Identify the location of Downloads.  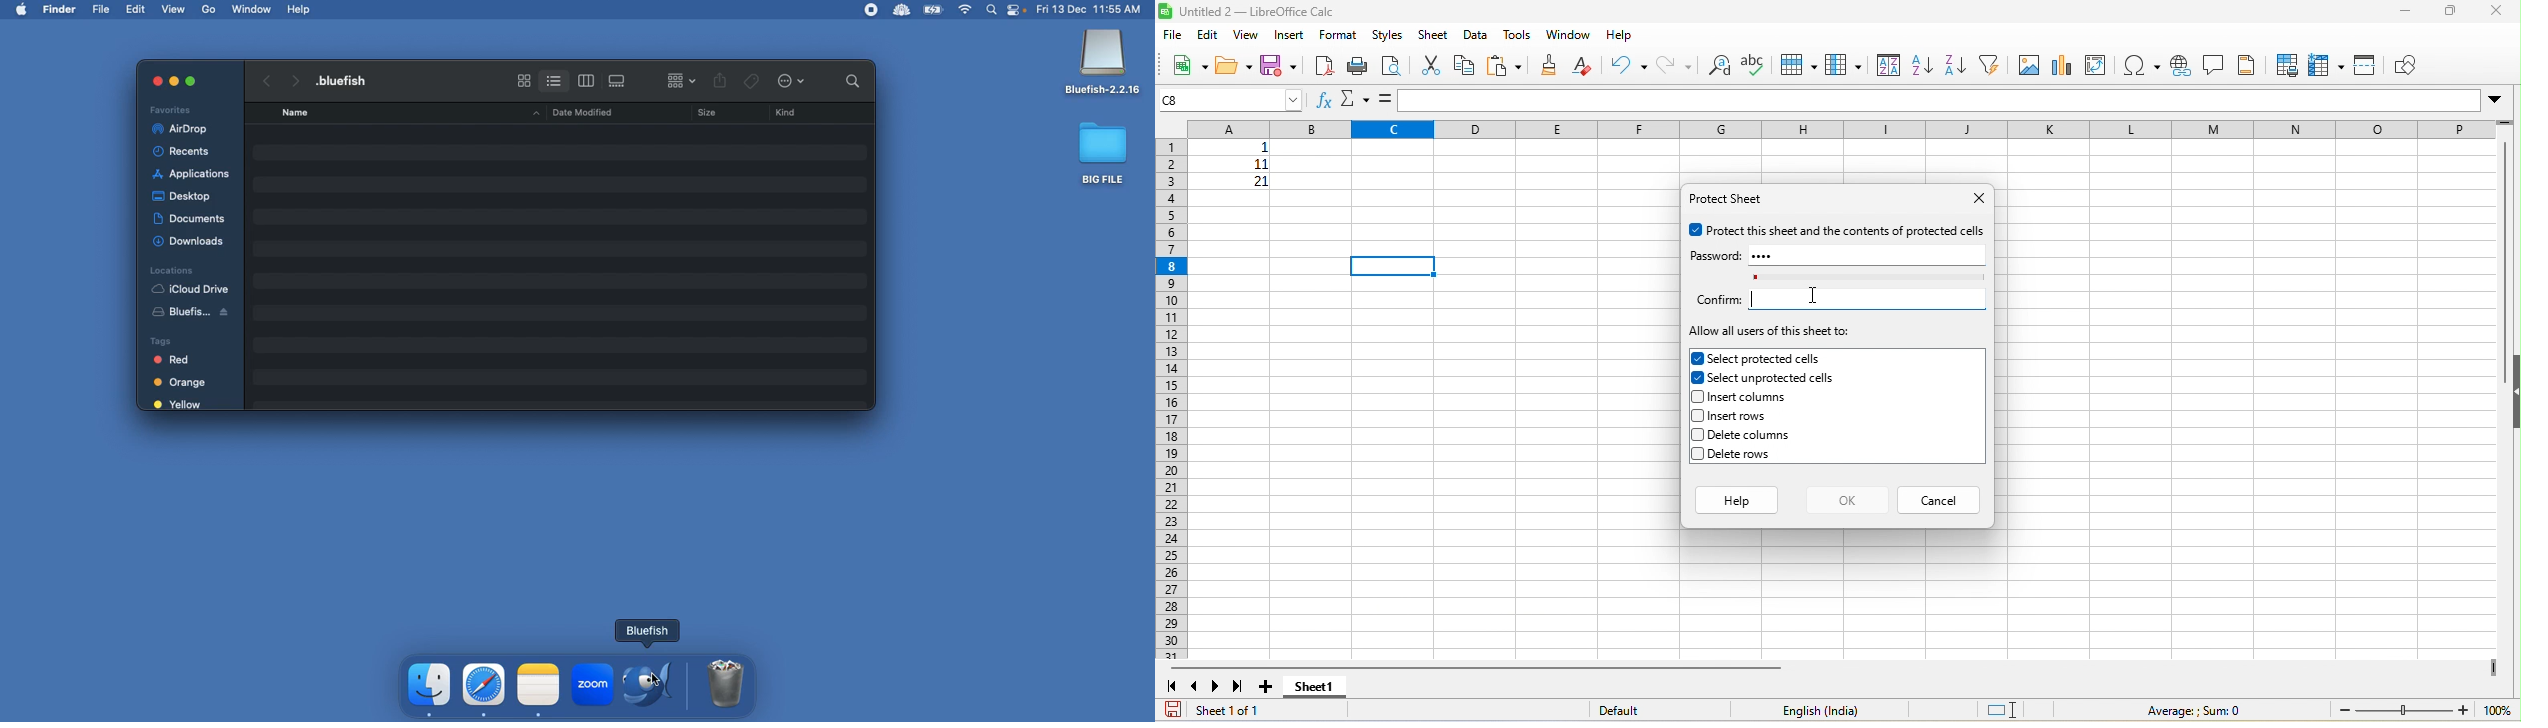
(191, 241).